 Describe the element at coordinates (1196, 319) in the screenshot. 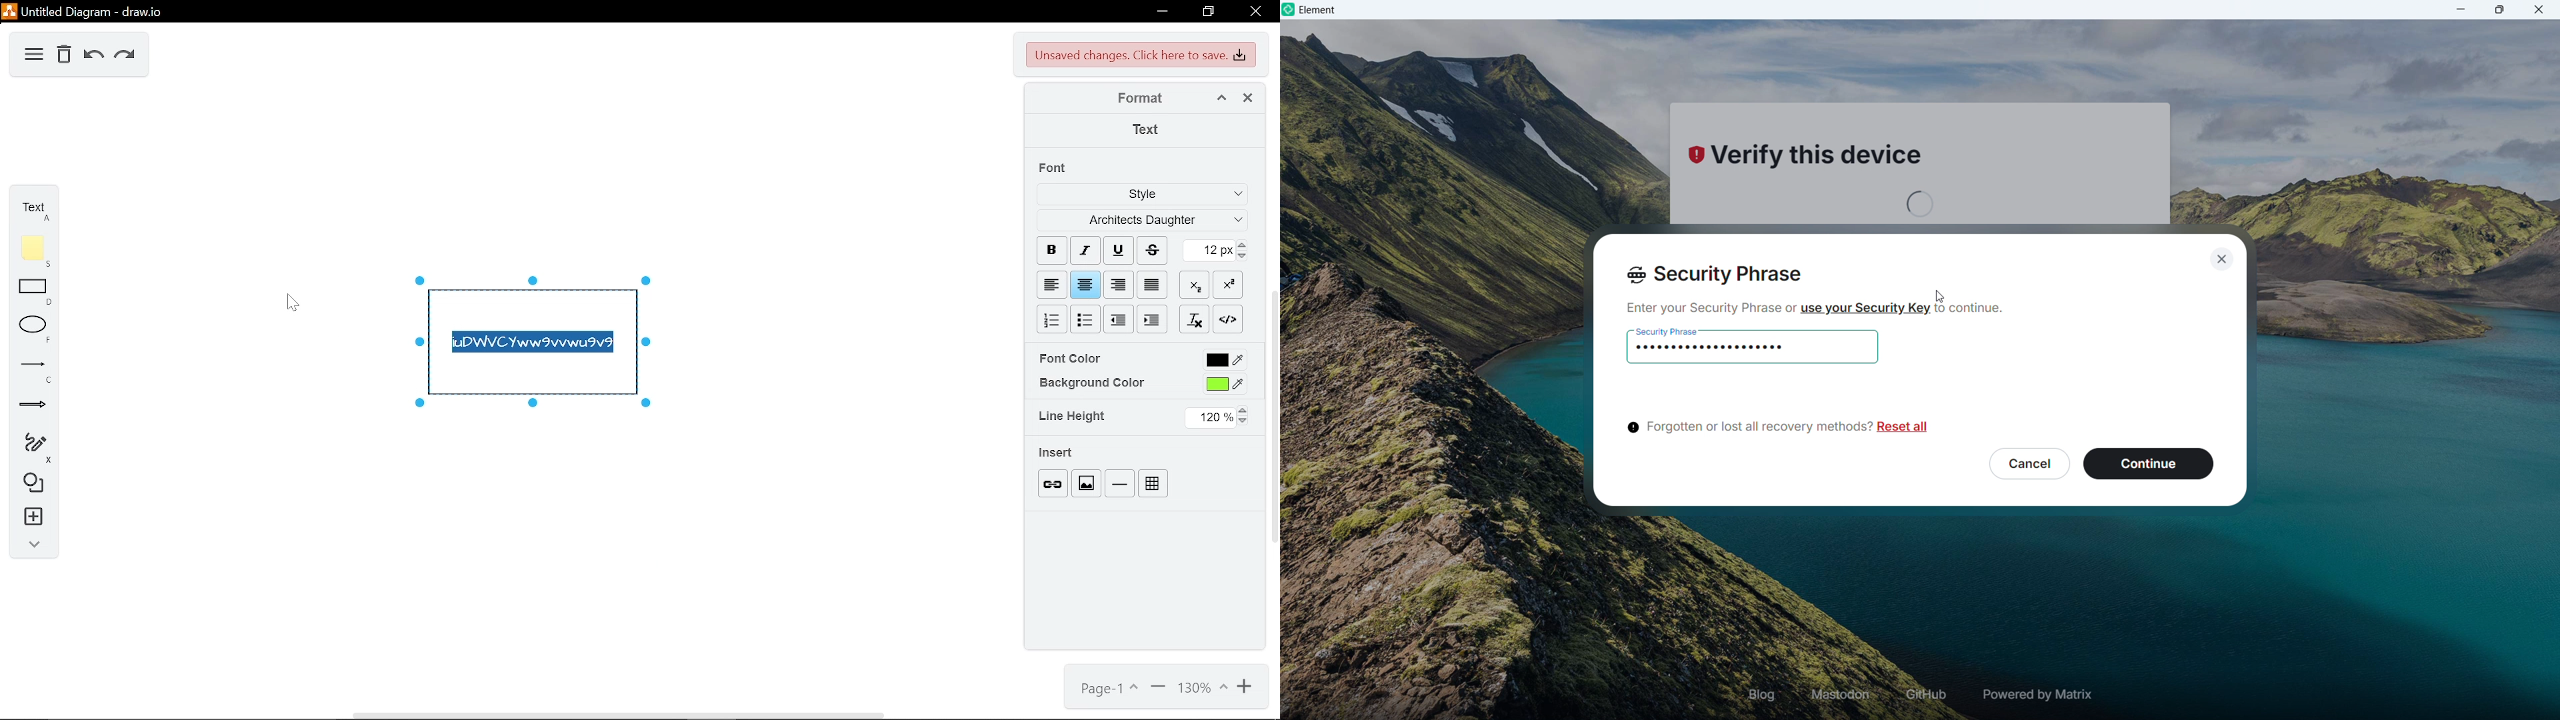

I see `clear formatting` at that location.